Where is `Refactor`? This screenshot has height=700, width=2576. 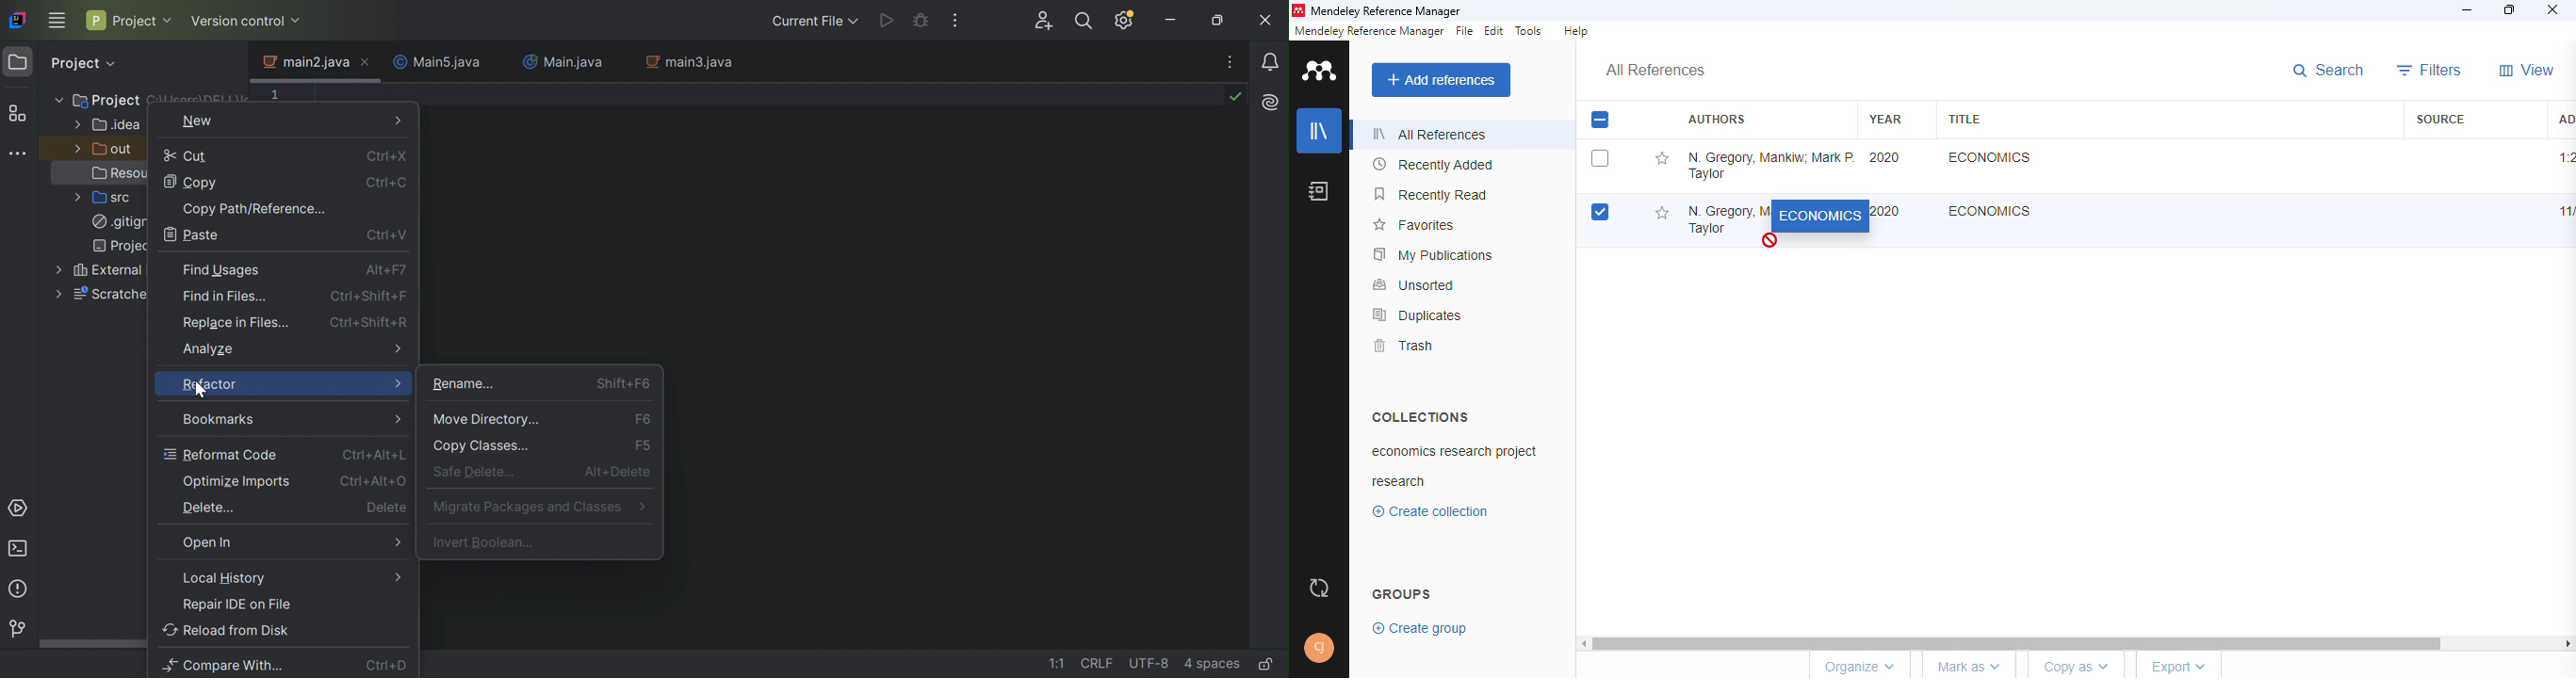 Refactor is located at coordinates (207, 386).